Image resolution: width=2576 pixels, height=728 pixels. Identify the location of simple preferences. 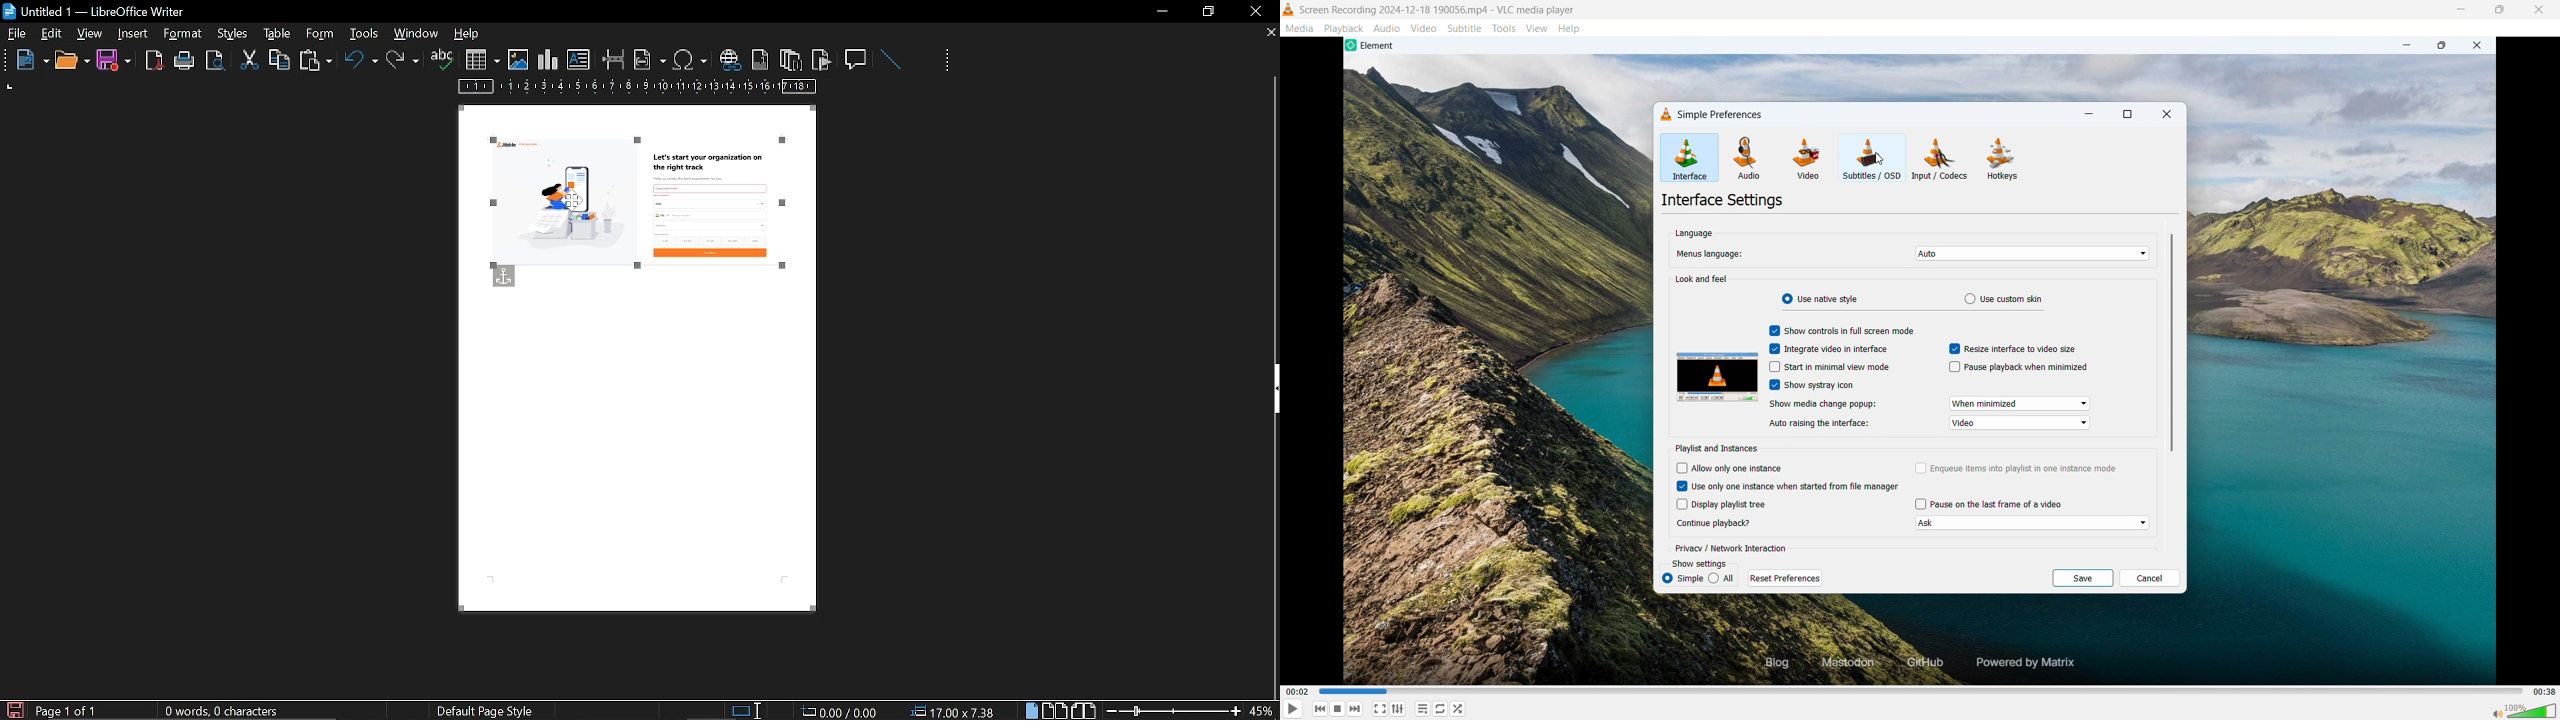
(1723, 114).